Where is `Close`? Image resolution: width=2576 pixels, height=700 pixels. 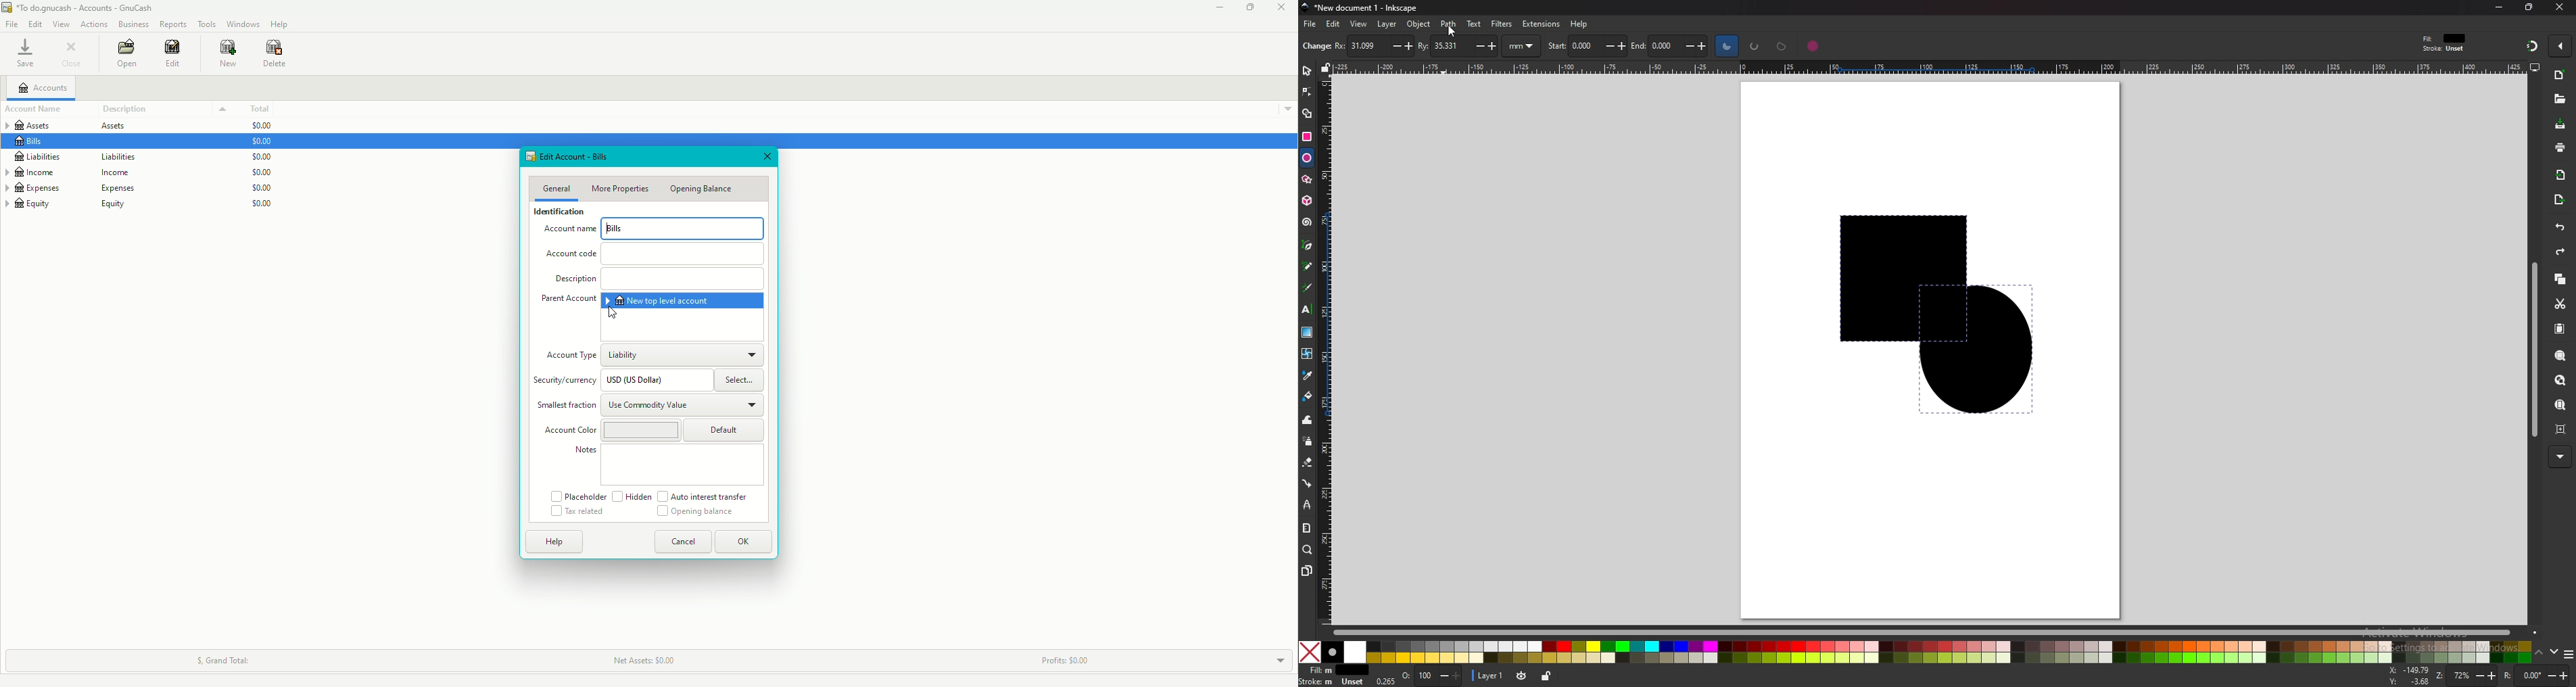 Close is located at coordinates (1284, 8).